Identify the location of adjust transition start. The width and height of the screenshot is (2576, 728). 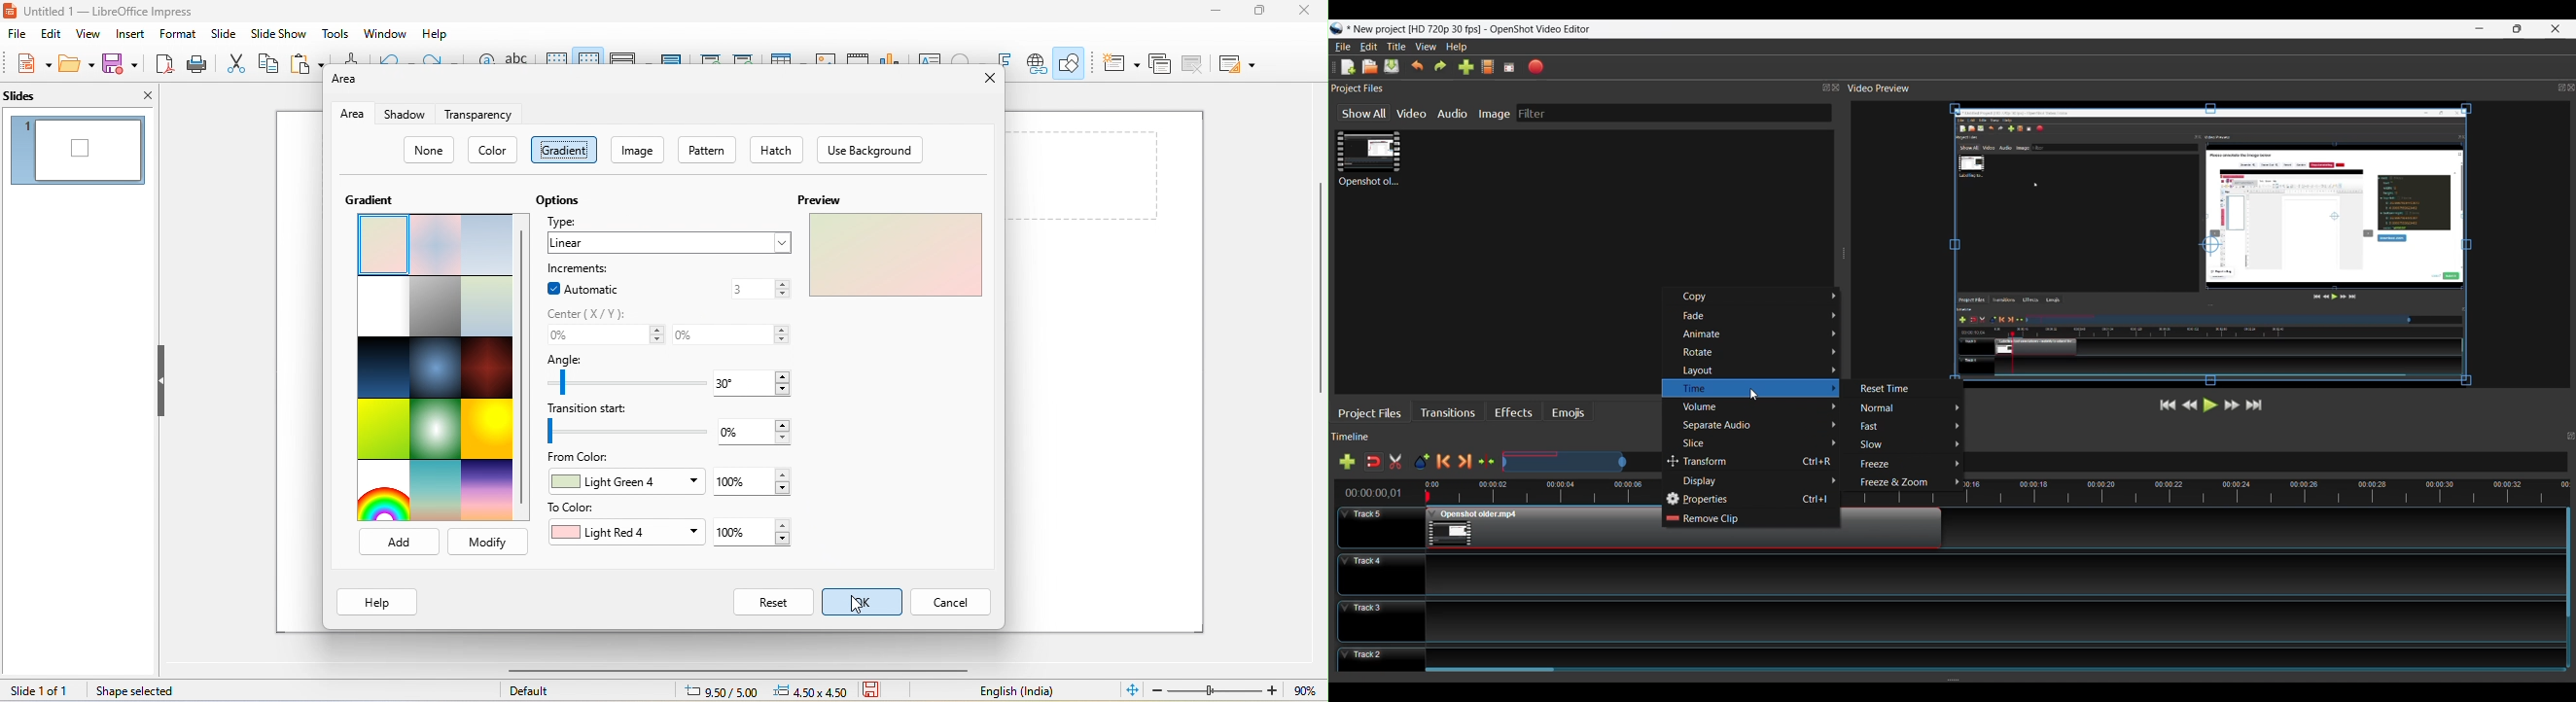
(619, 431).